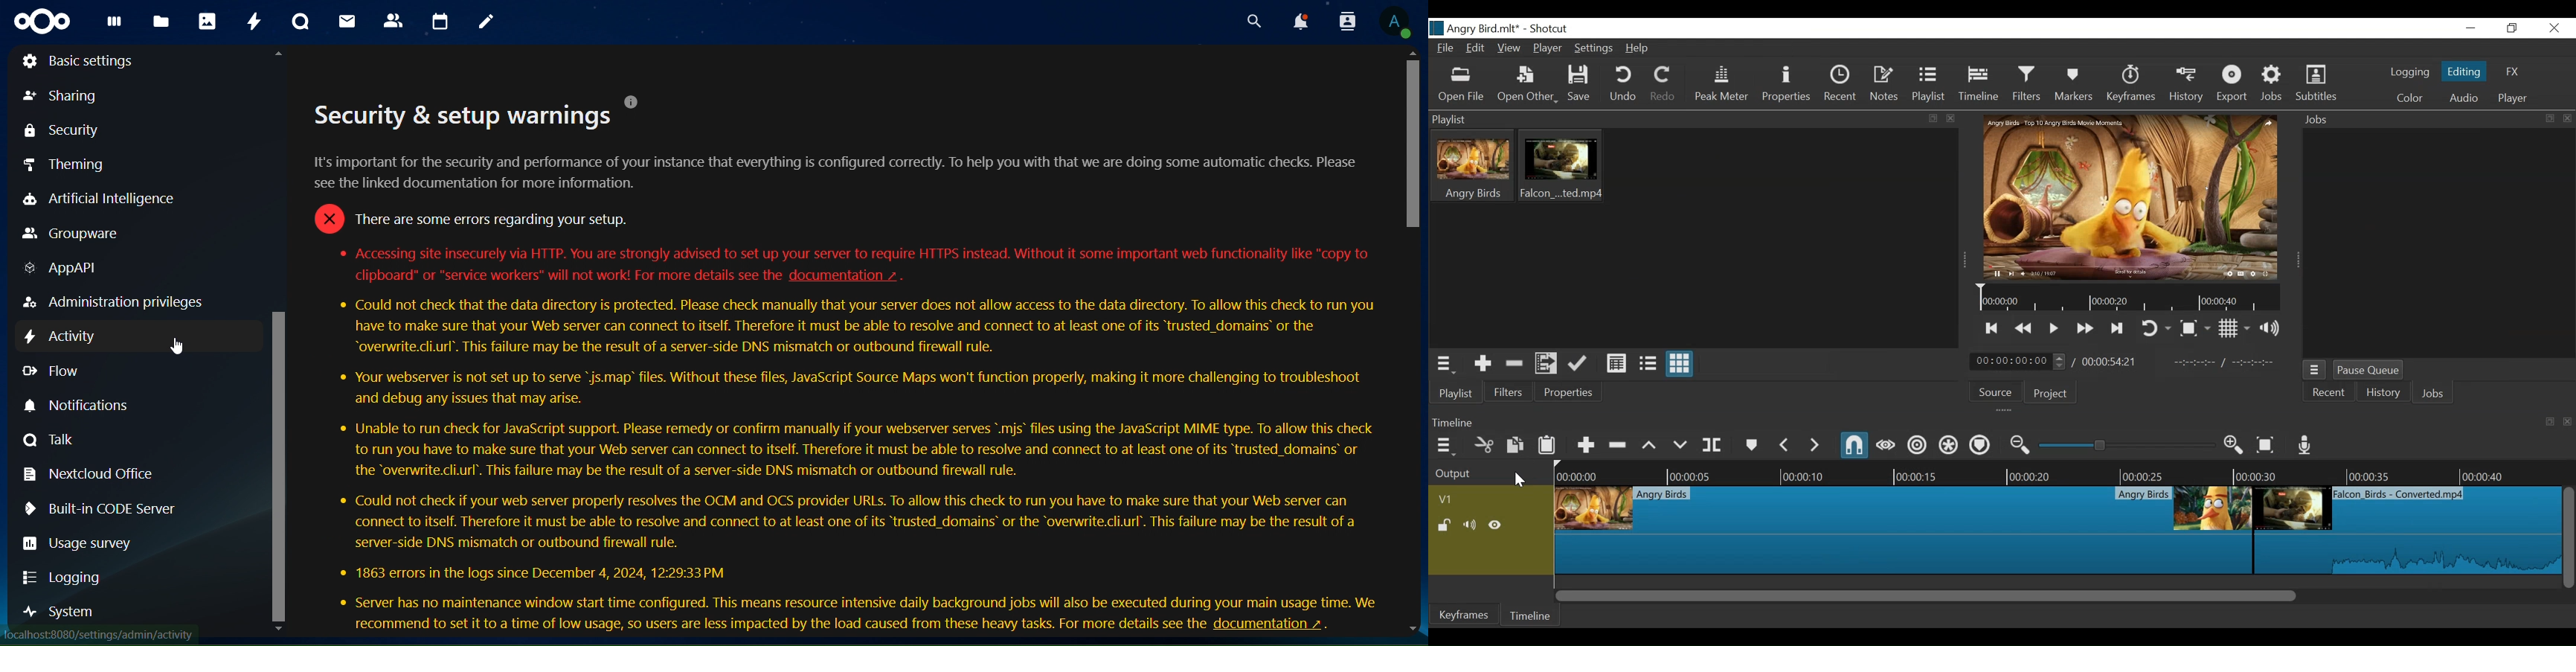 The image size is (2576, 672). I want to click on files, so click(162, 20).